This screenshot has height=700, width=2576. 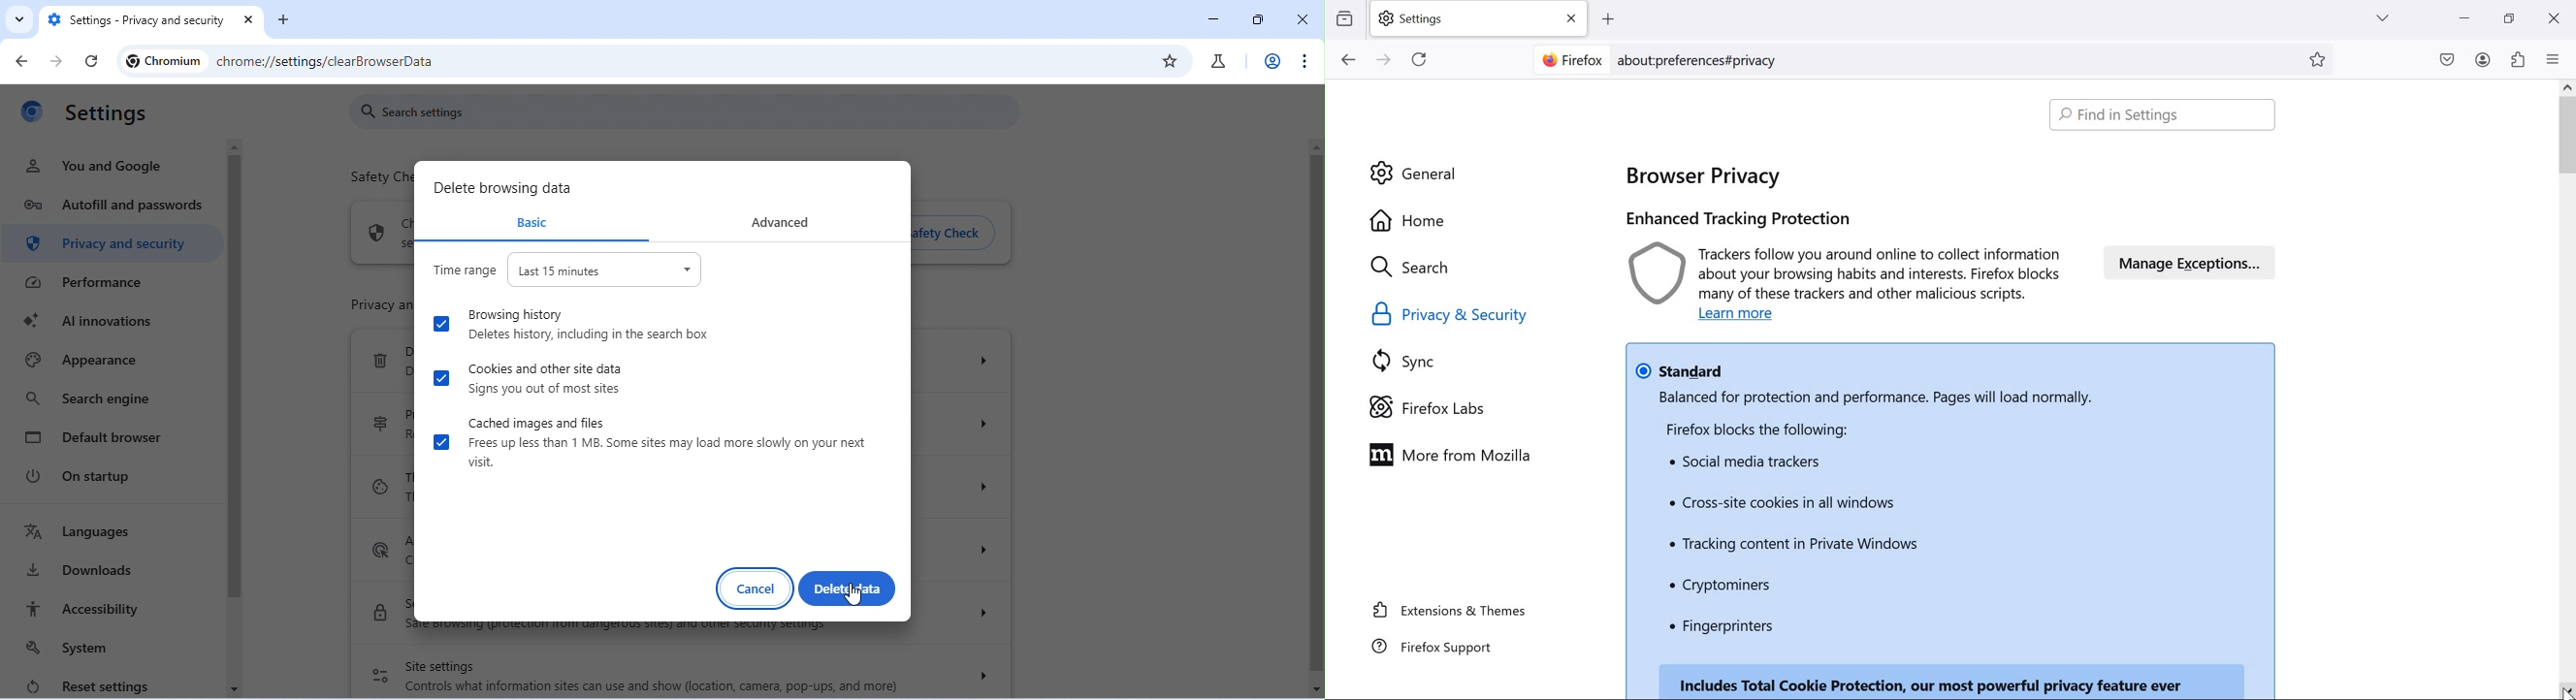 I want to click on Firefox, so click(x=1571, y=58).